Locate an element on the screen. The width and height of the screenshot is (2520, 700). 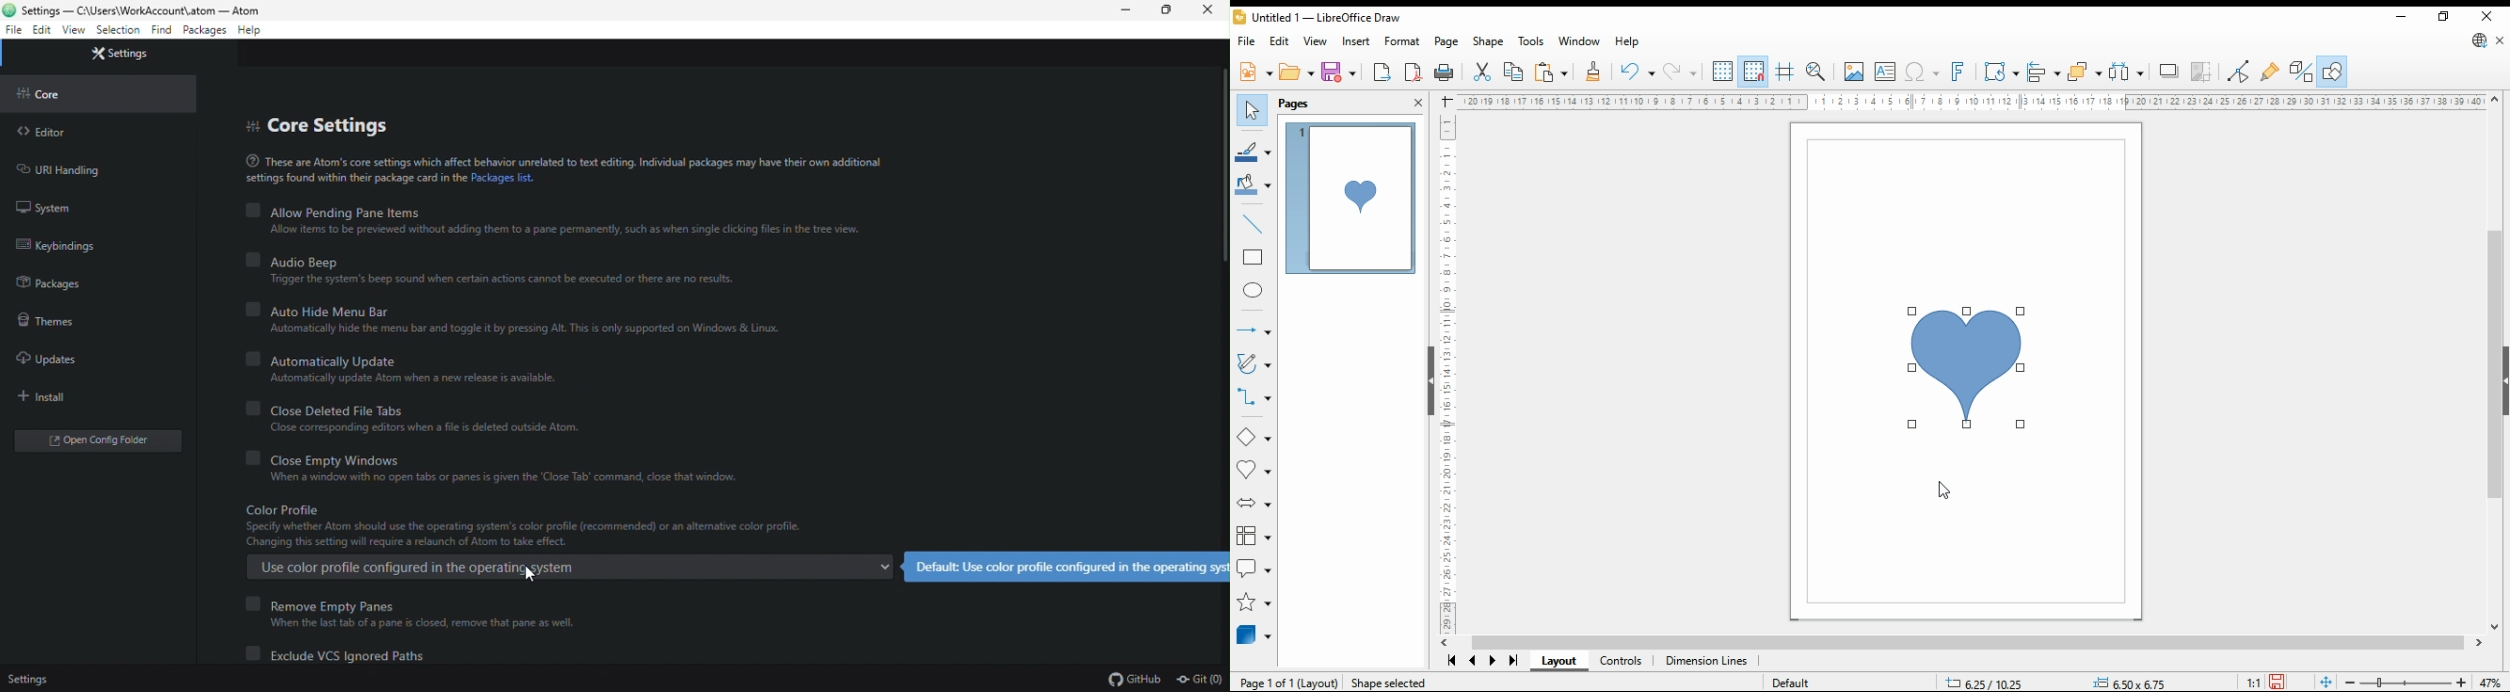
new is located at coordinates (1255, 72).